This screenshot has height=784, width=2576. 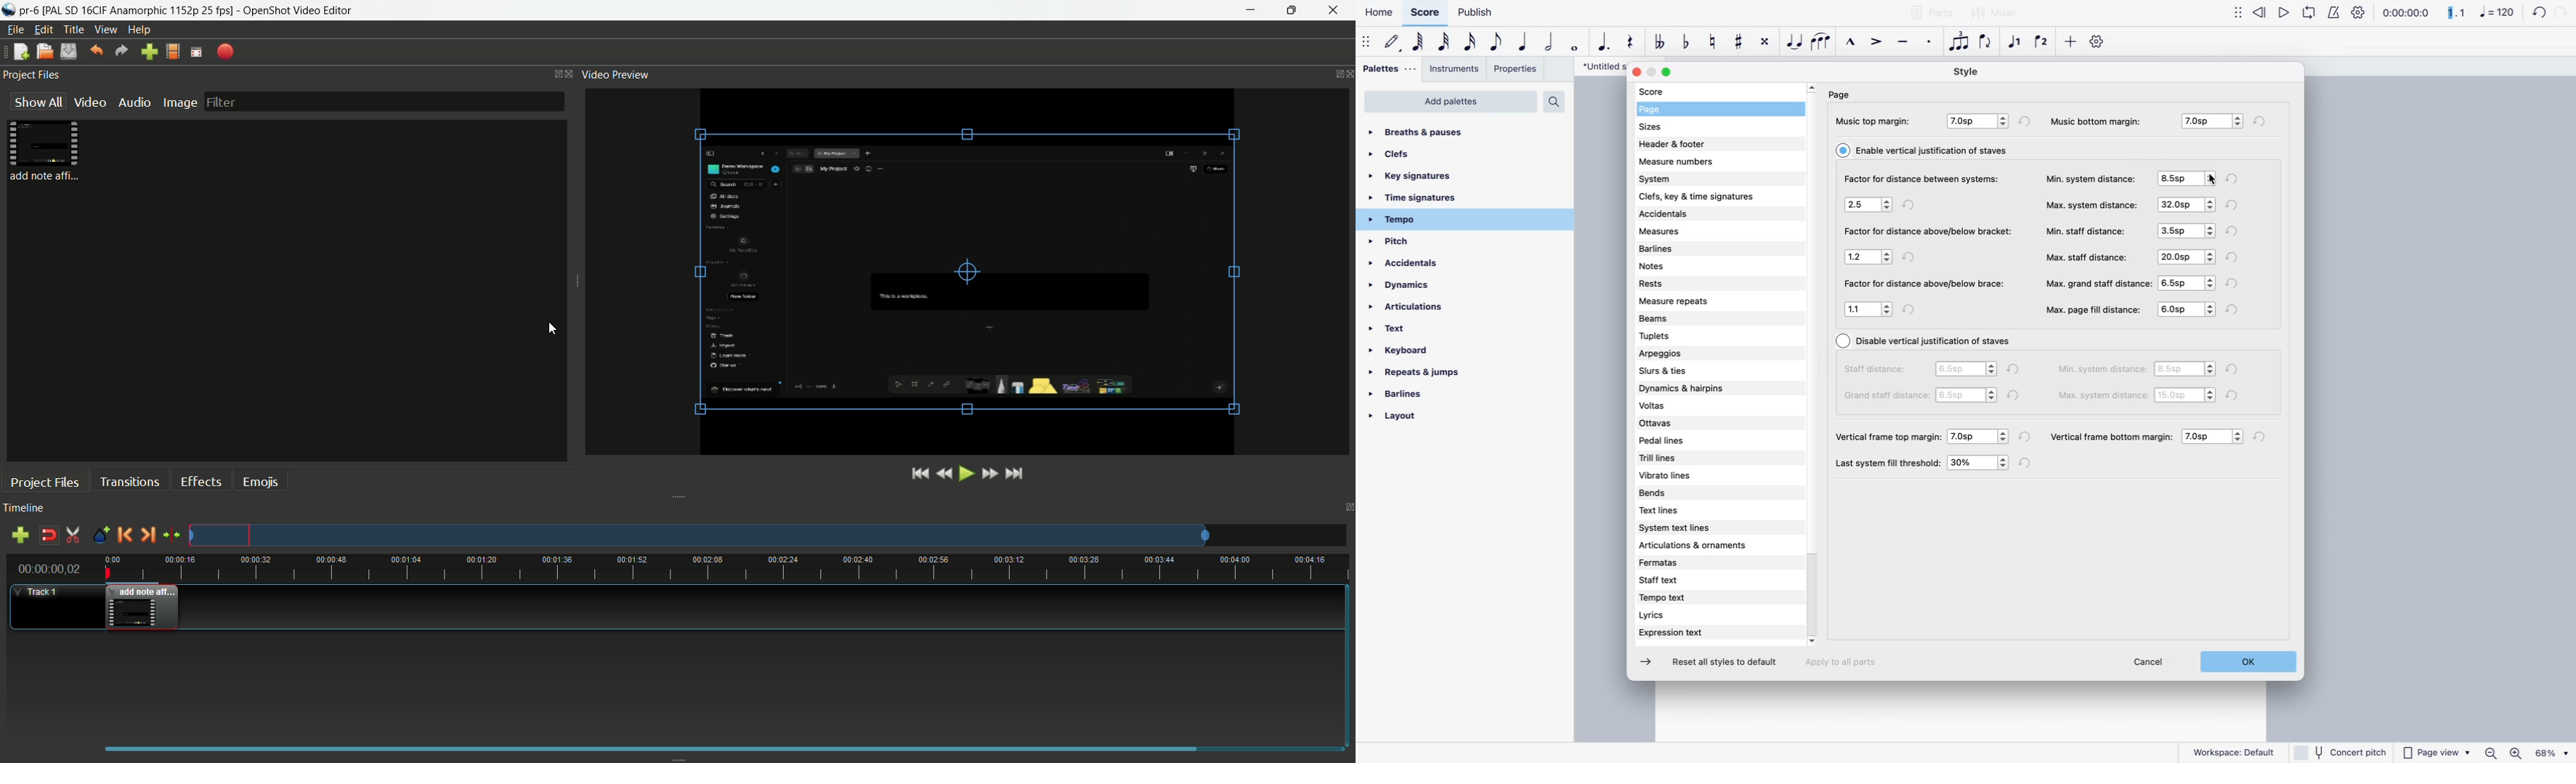 I want to click on more, so click(x=2070, y=44).